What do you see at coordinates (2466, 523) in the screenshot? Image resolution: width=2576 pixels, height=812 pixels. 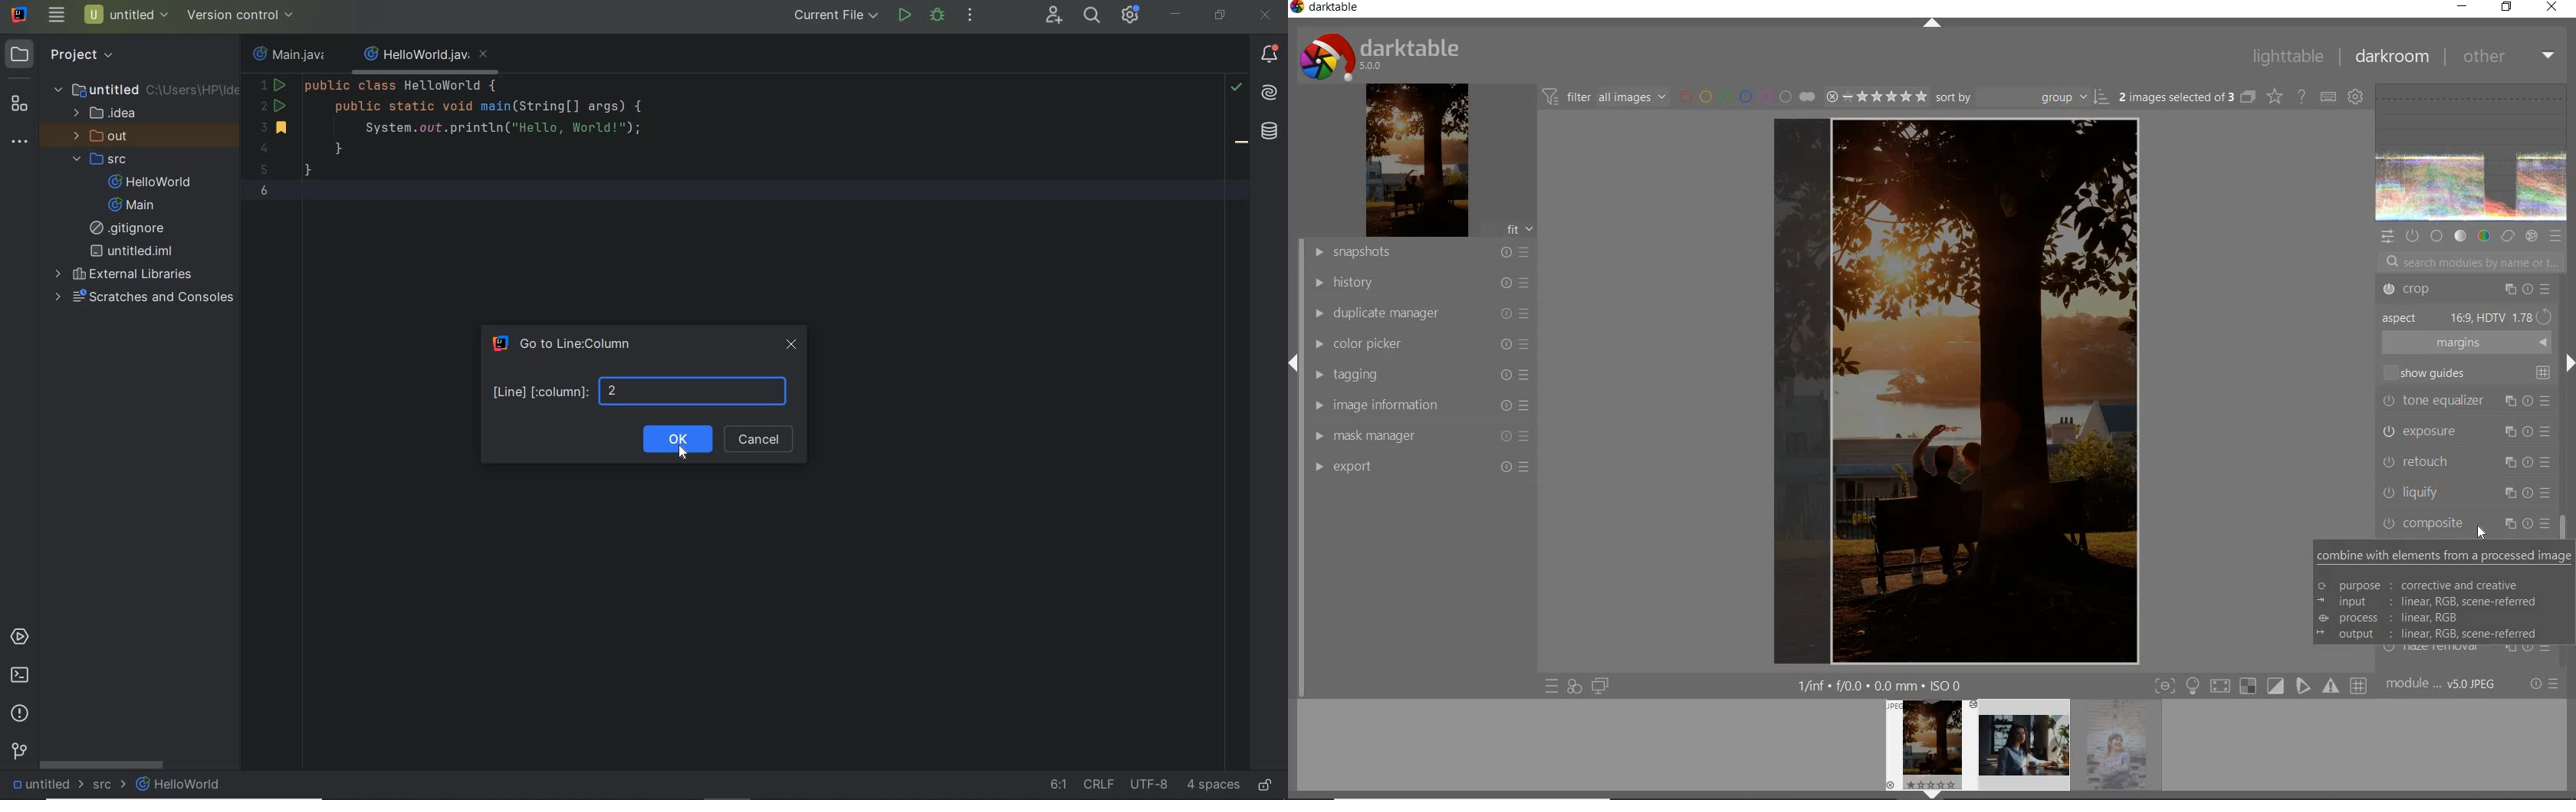 I see `composite` at bounding box center [2466, 523].